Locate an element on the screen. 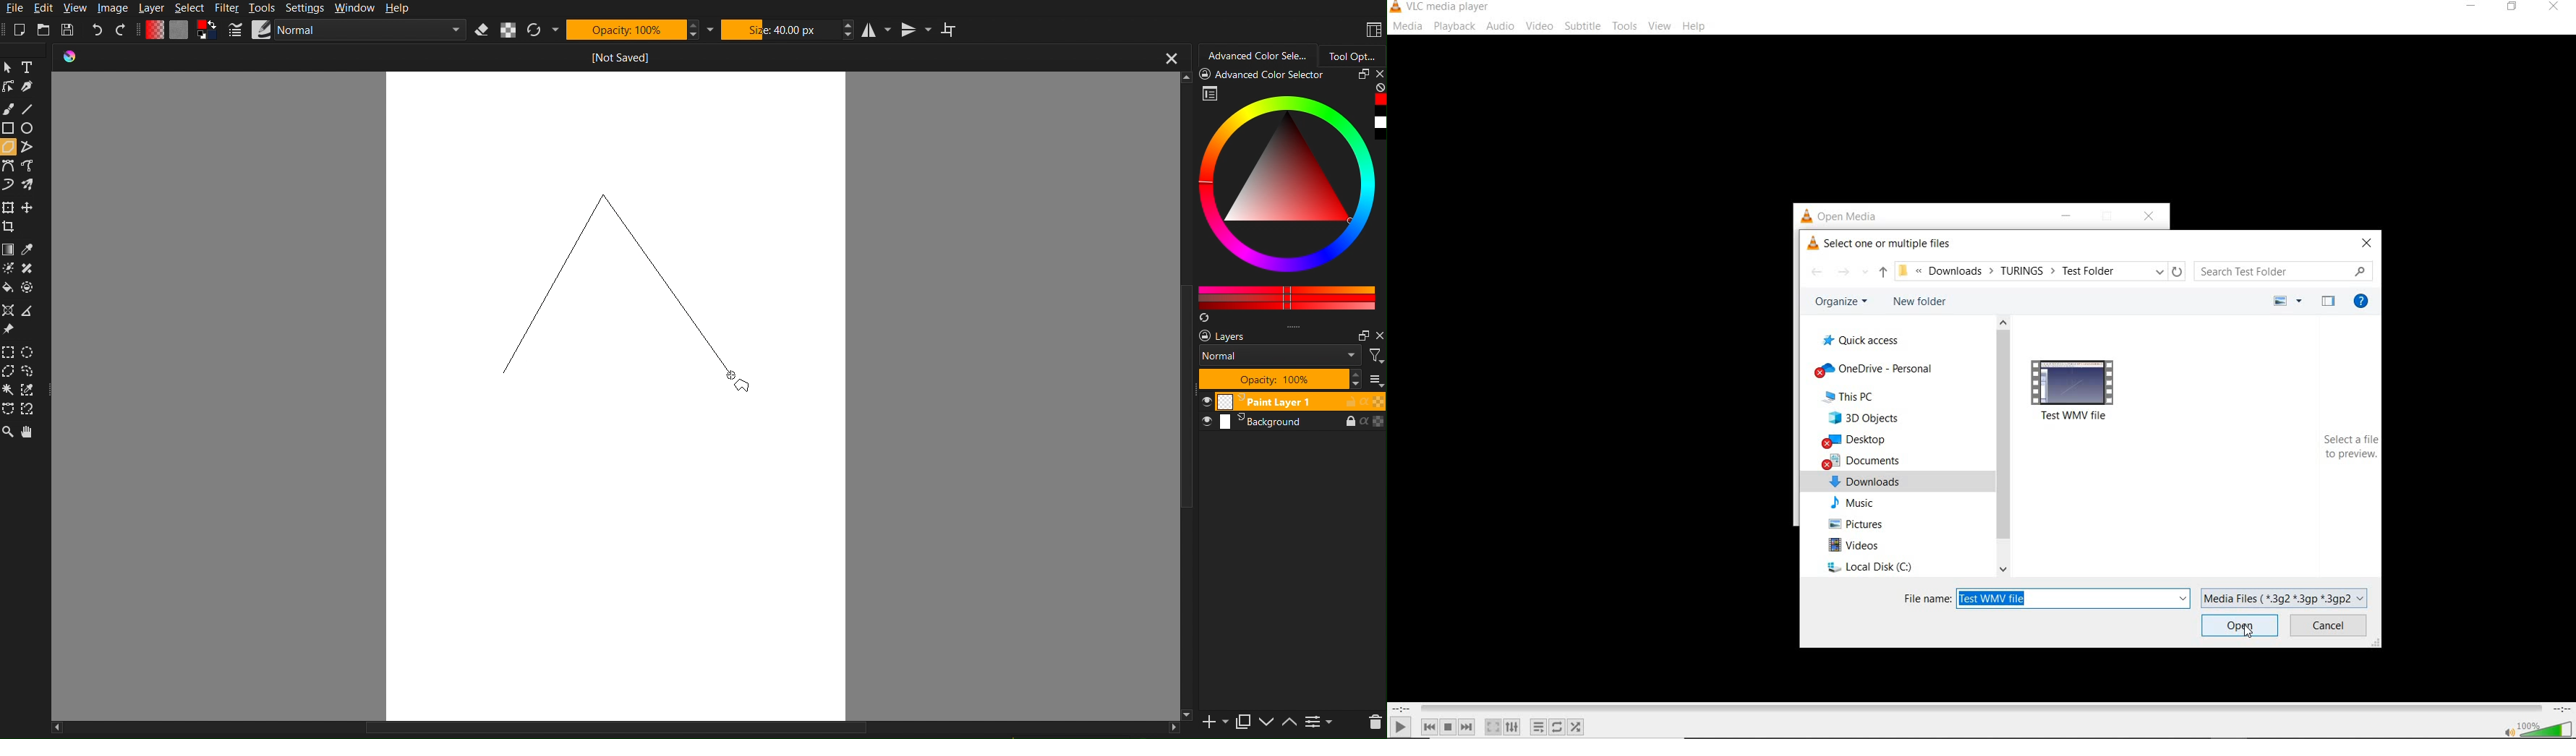  move layer down is located at coordinates (1268, 724).